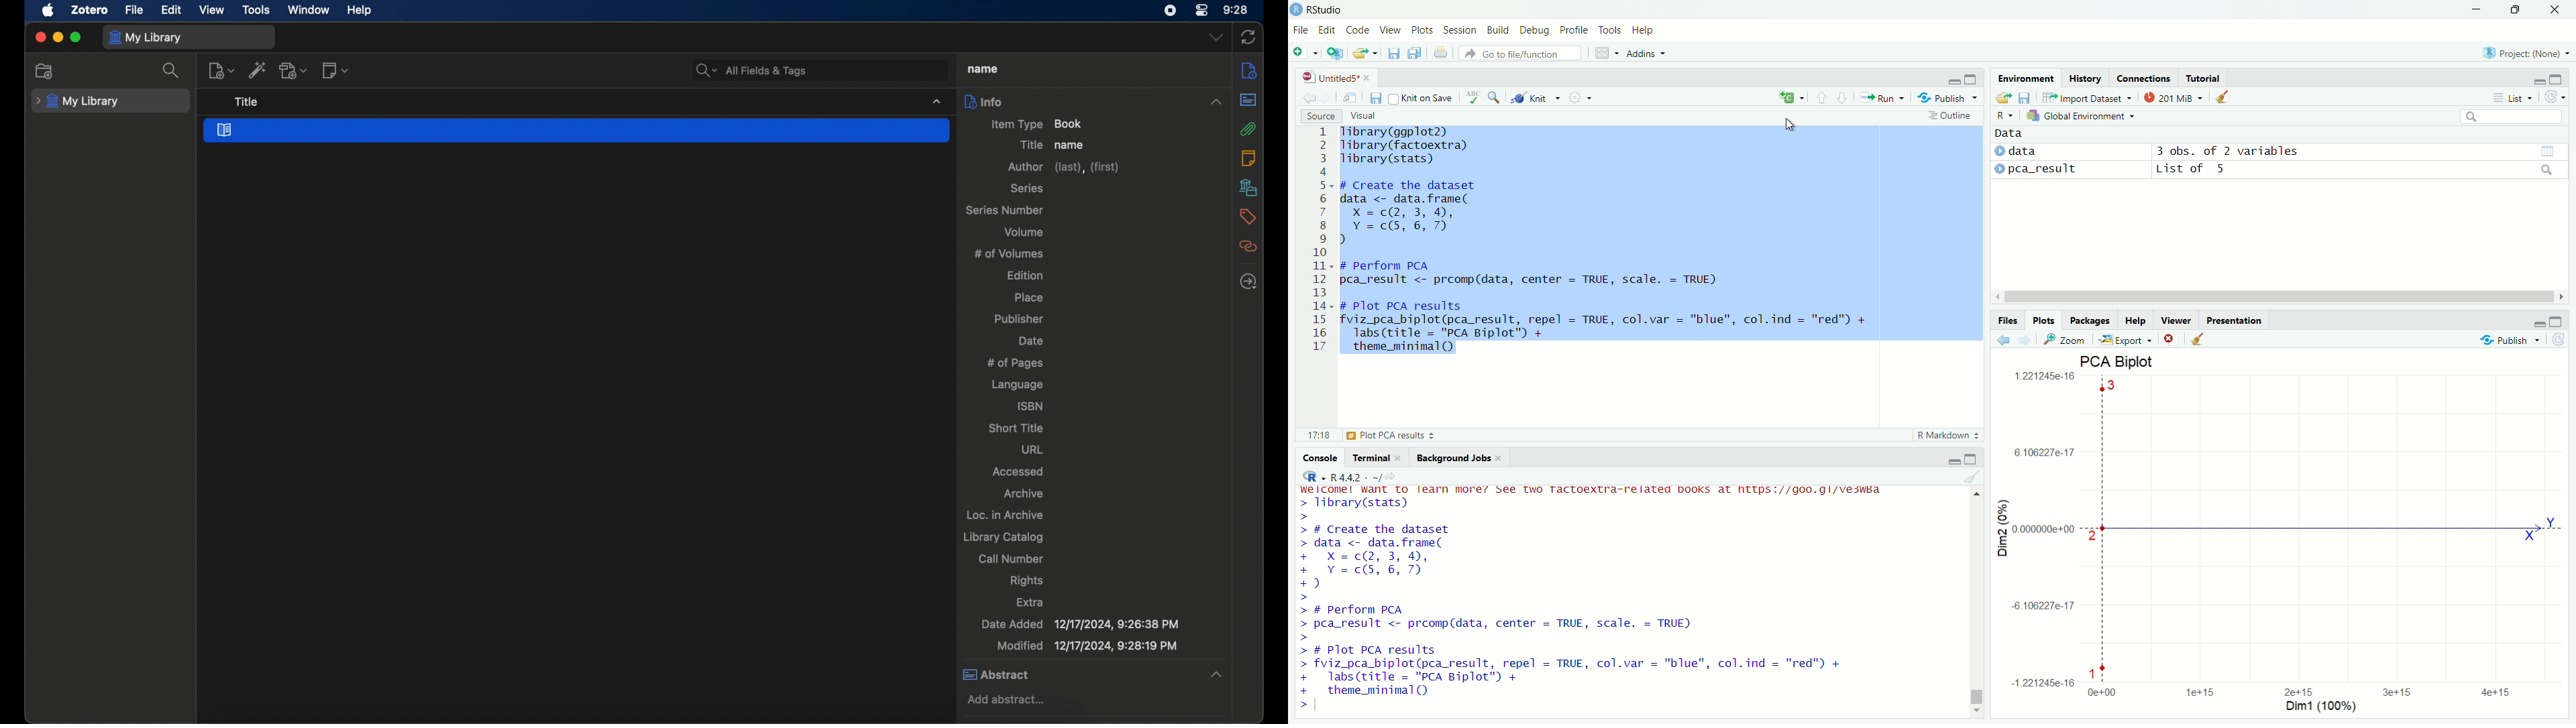 The image size is (2576, 728). Describe the element at coordinates (221, 70) in the screenshot. I see `new items` at that location.